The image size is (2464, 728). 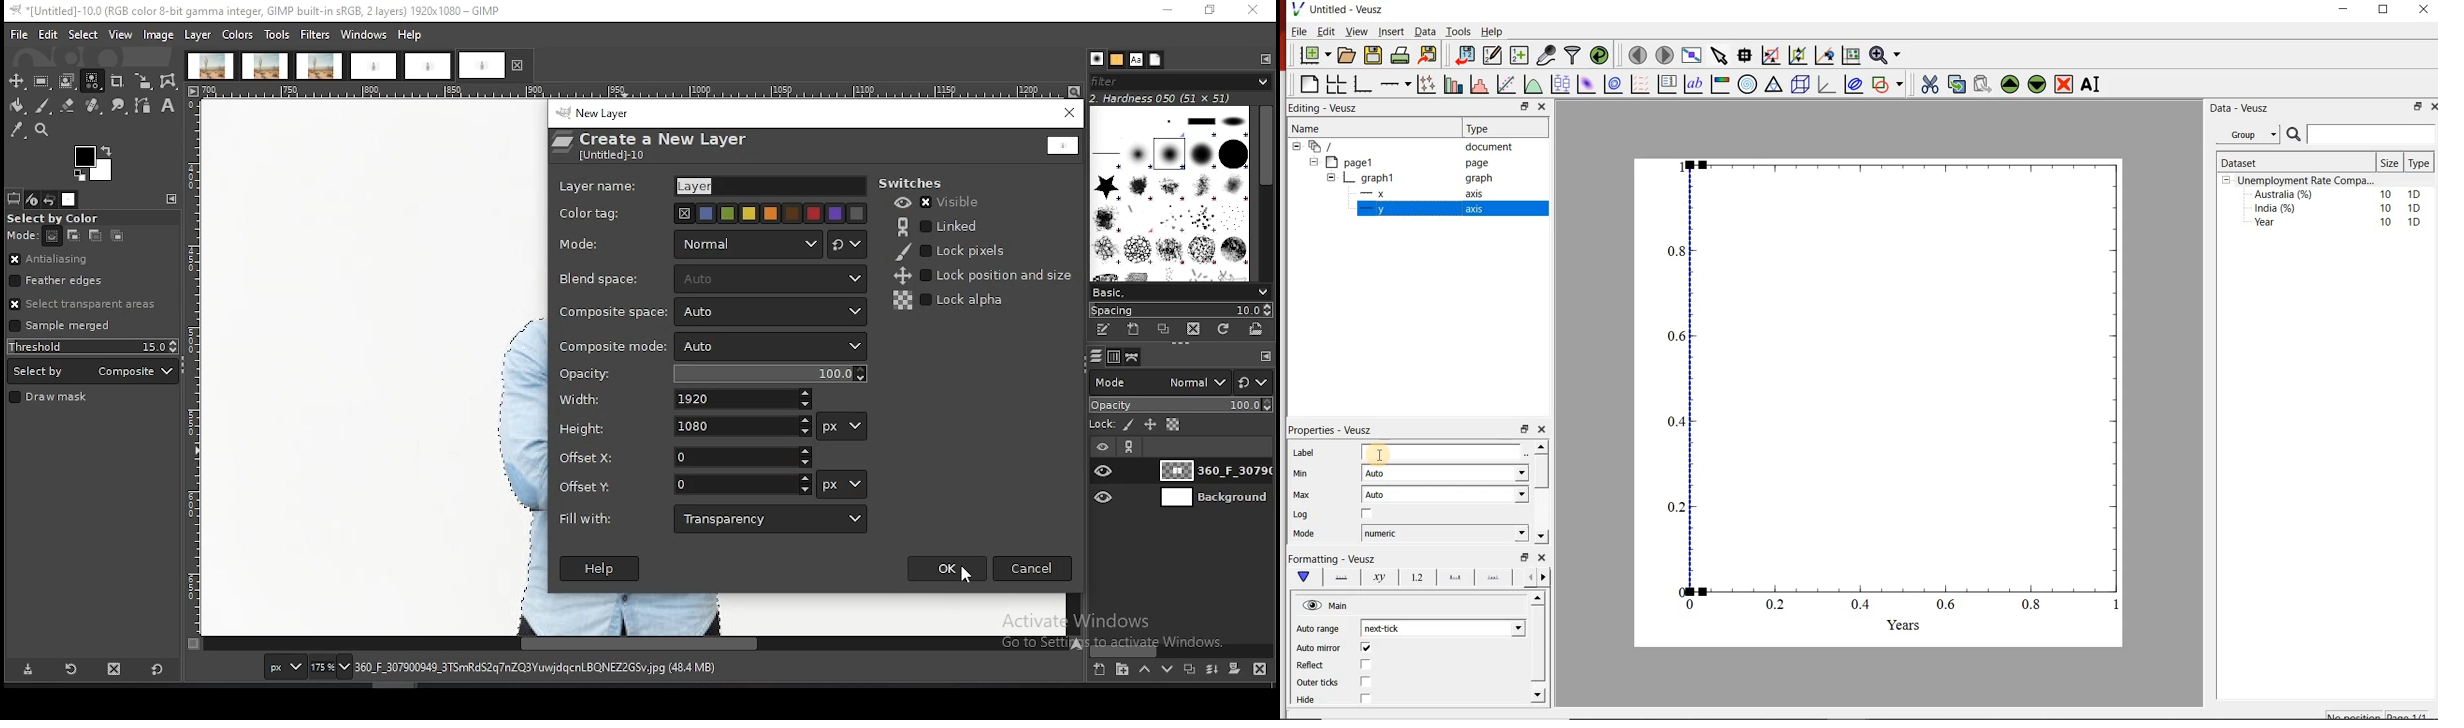 I want to click on opacity, so click(x=1180, y=406).